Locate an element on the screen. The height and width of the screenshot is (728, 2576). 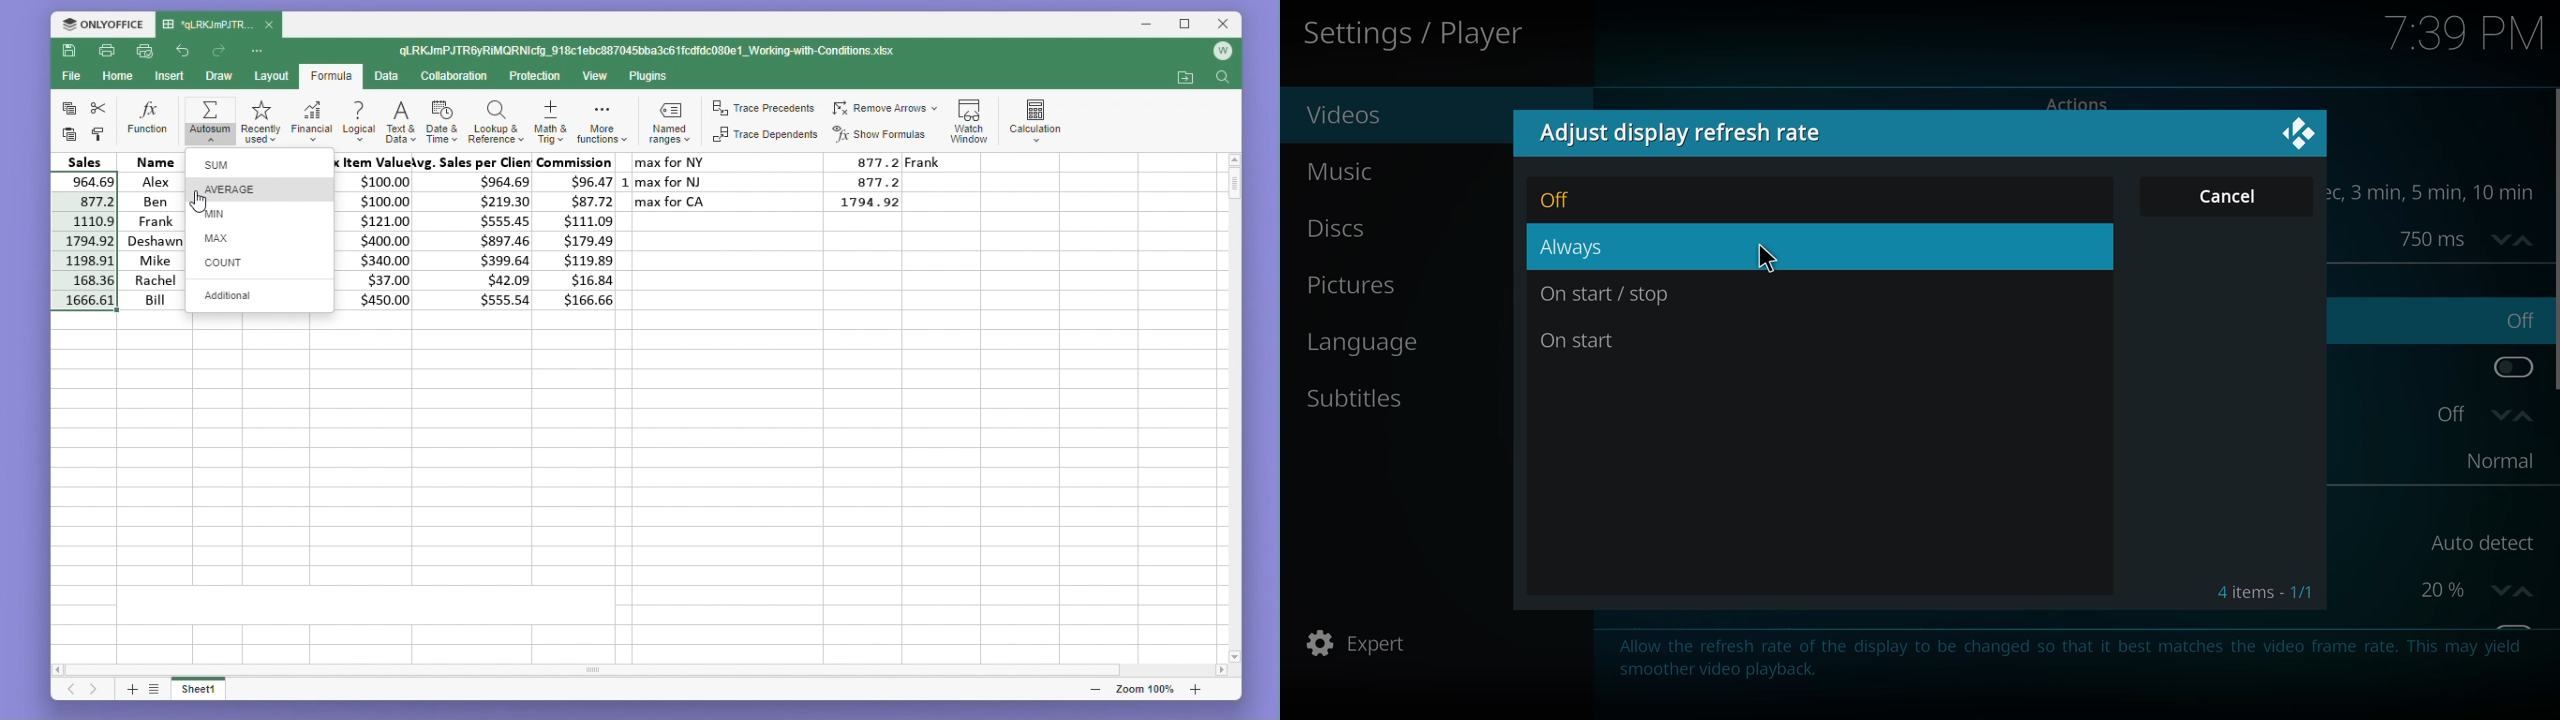
Plugins is located at coordinates (650, 77).